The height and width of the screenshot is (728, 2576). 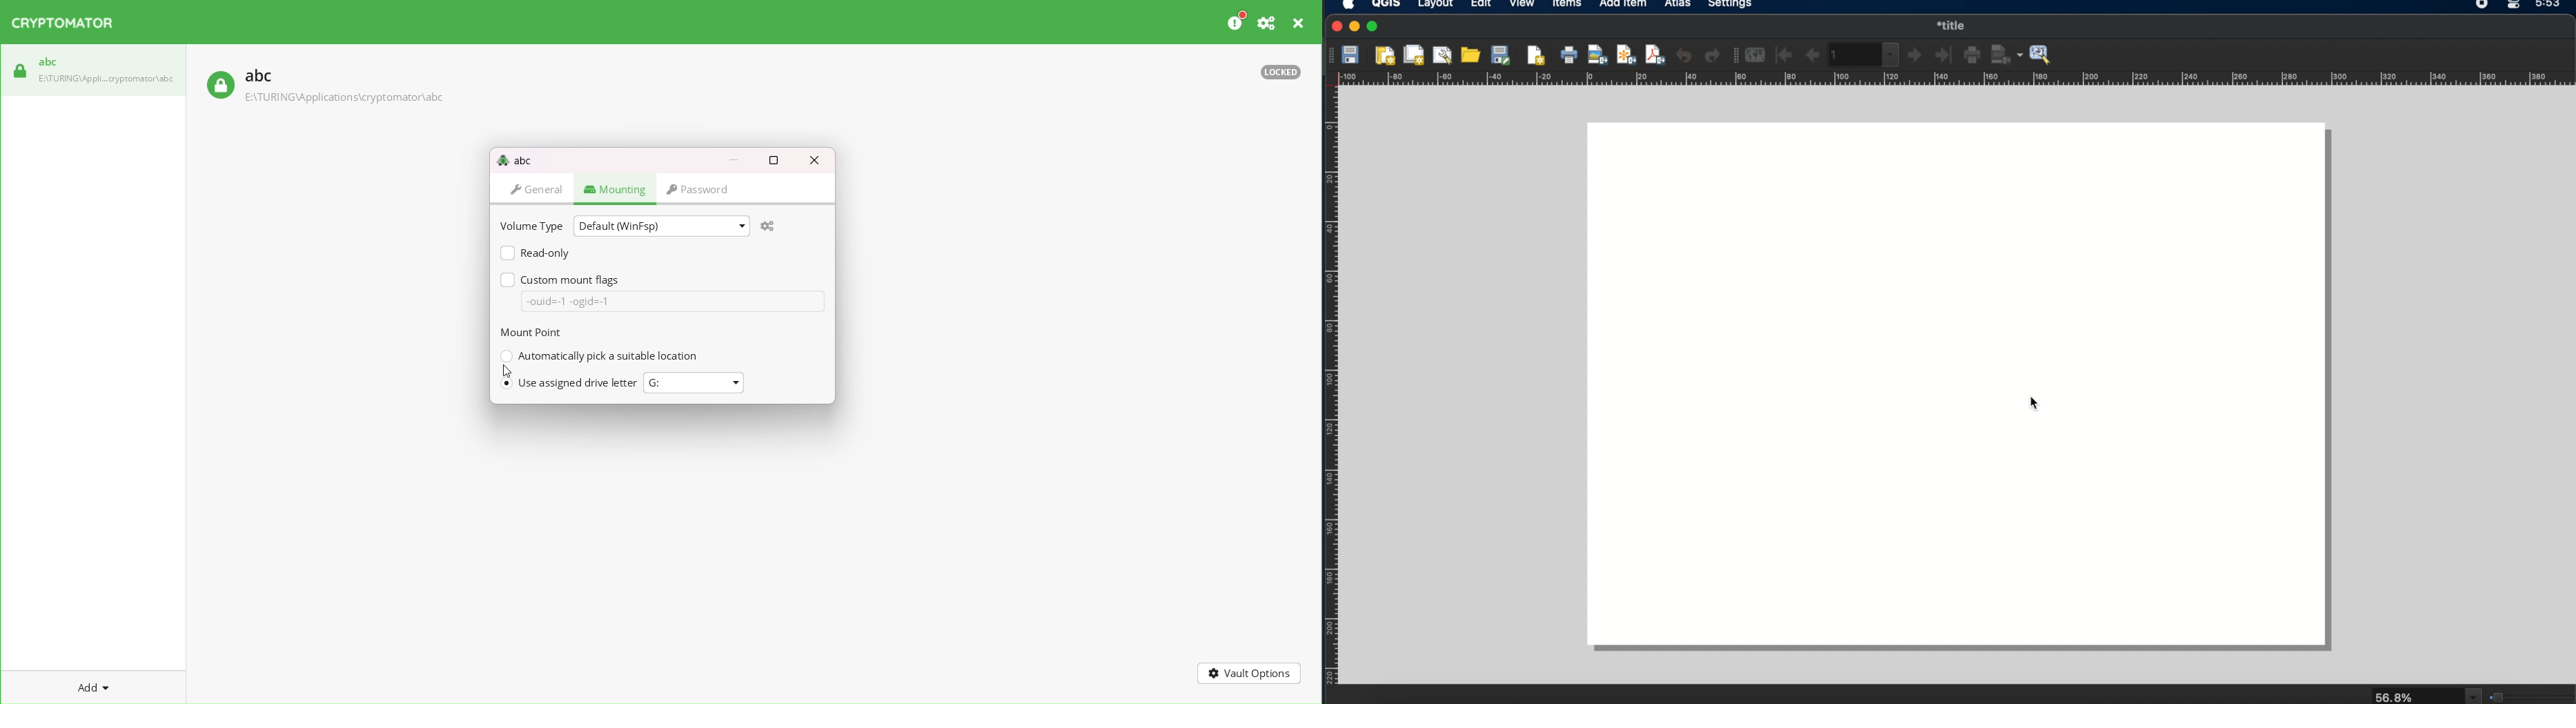 What do you see at coordinates (1354, 26) in the screenshot?
I see `minimize` at bounding box center [1354, 26].